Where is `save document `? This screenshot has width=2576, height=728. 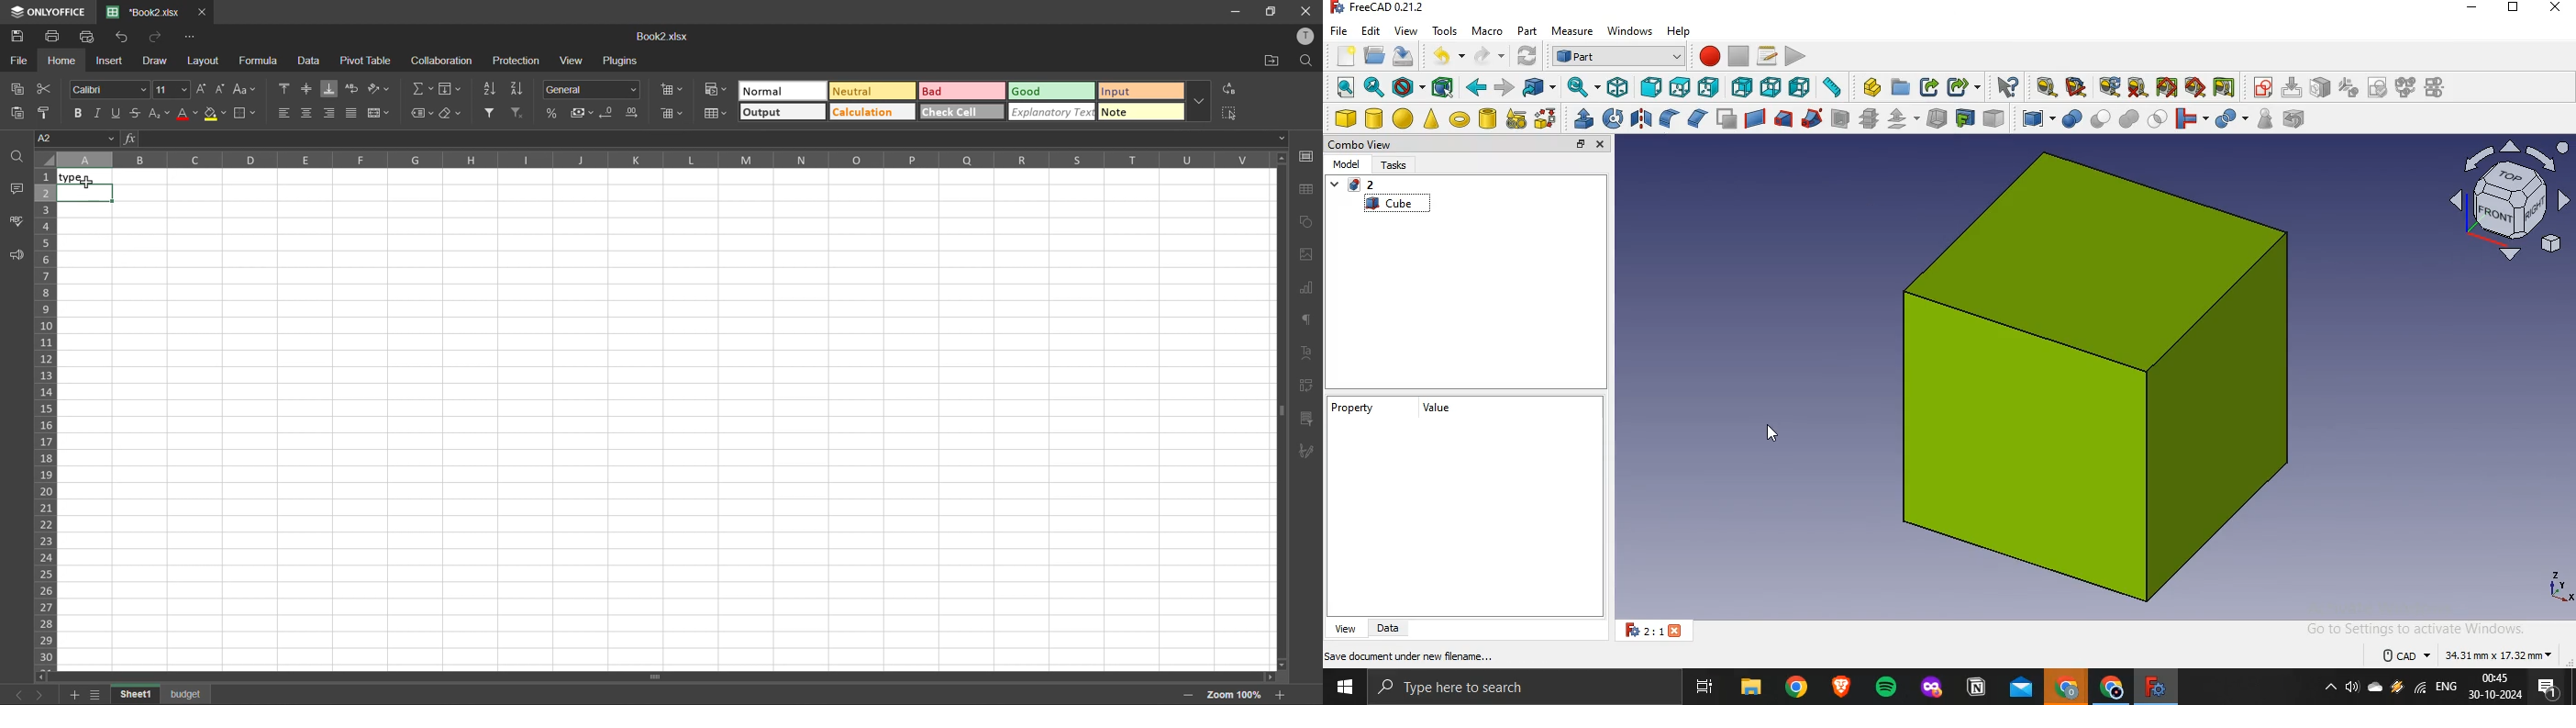 save document  is located at coordinates (1411, 657).